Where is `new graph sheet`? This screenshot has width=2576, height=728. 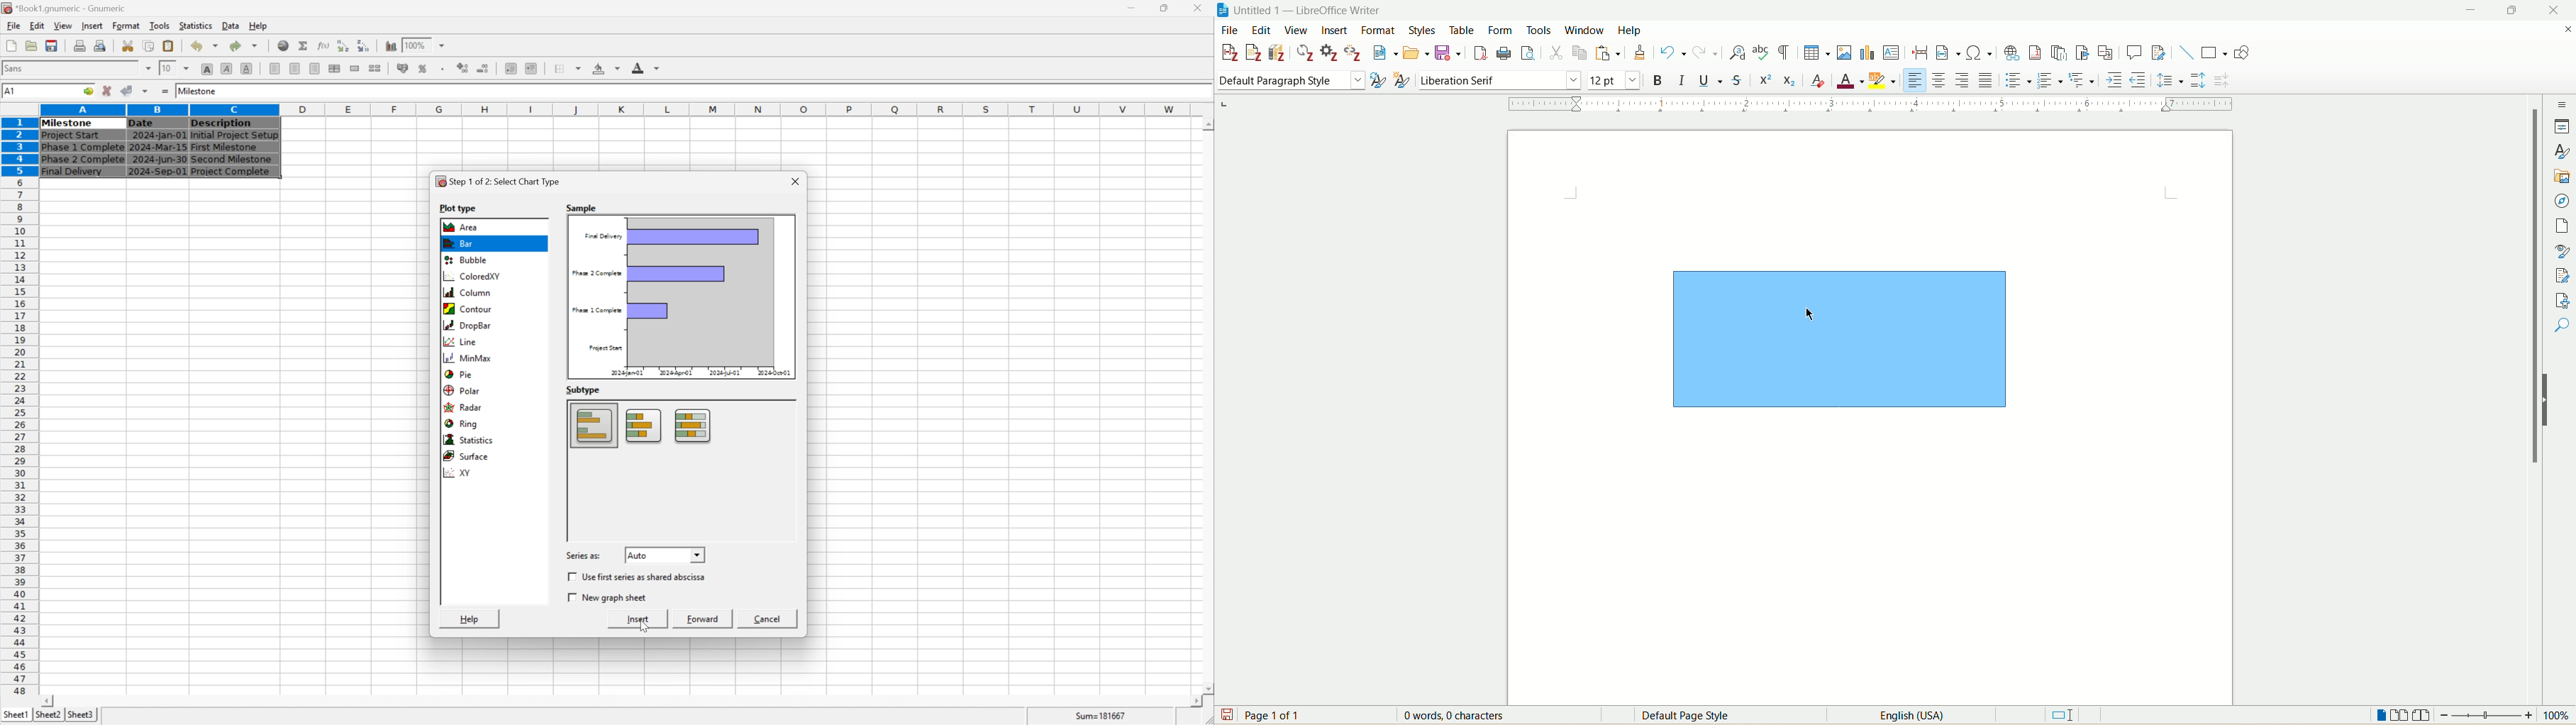 new graph sheet is located at coordinates (609, 598).